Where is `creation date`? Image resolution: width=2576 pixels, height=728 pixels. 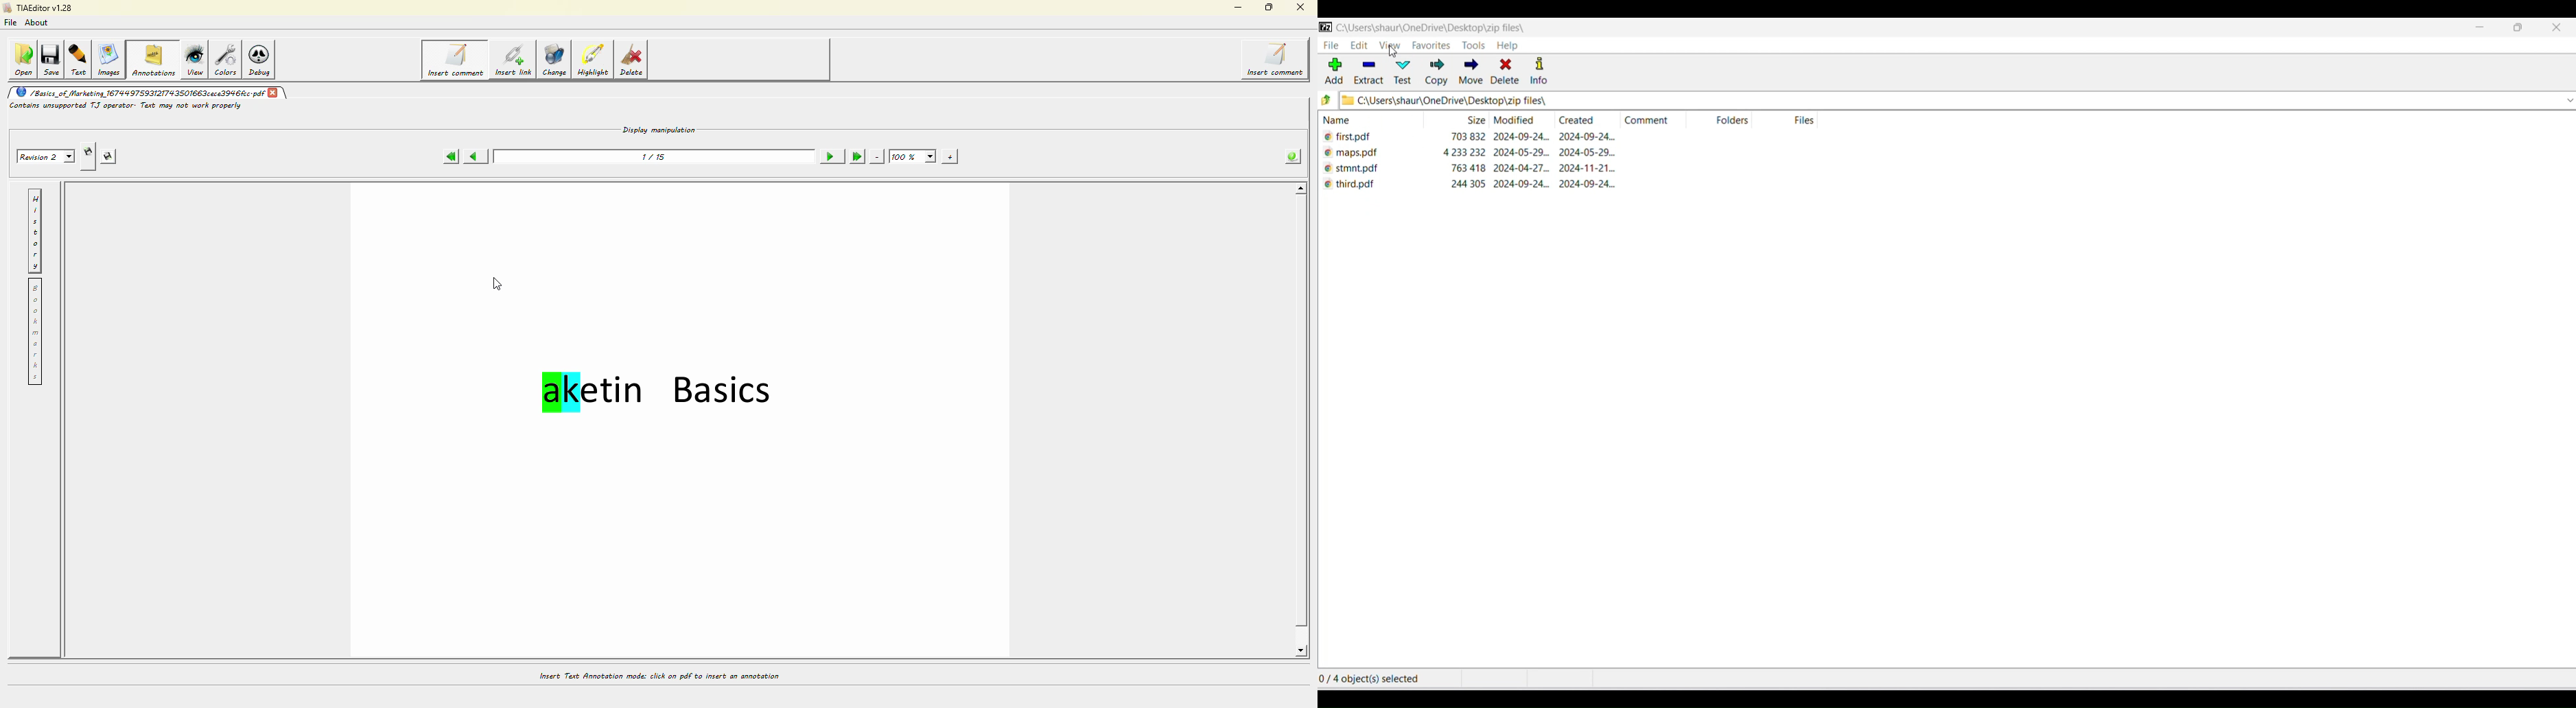
creation date is located at coordinates (1591, 167).